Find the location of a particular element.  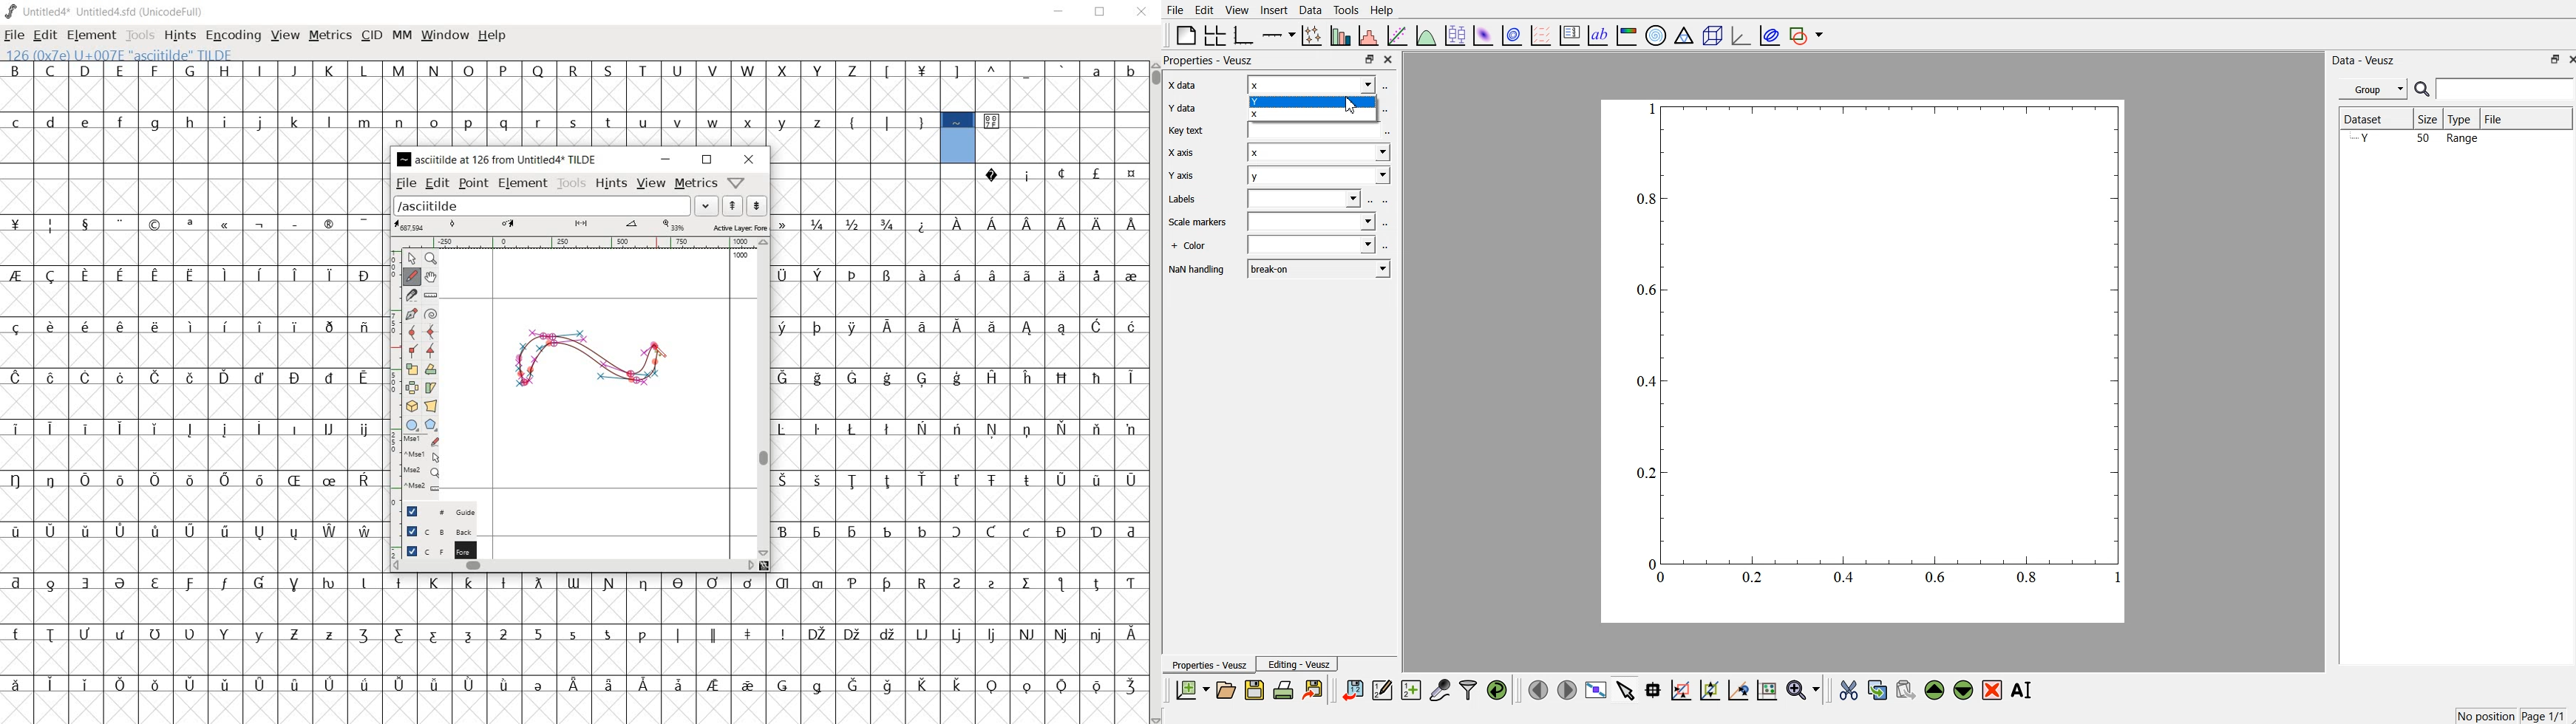

point is located at coordinates (474, 183).